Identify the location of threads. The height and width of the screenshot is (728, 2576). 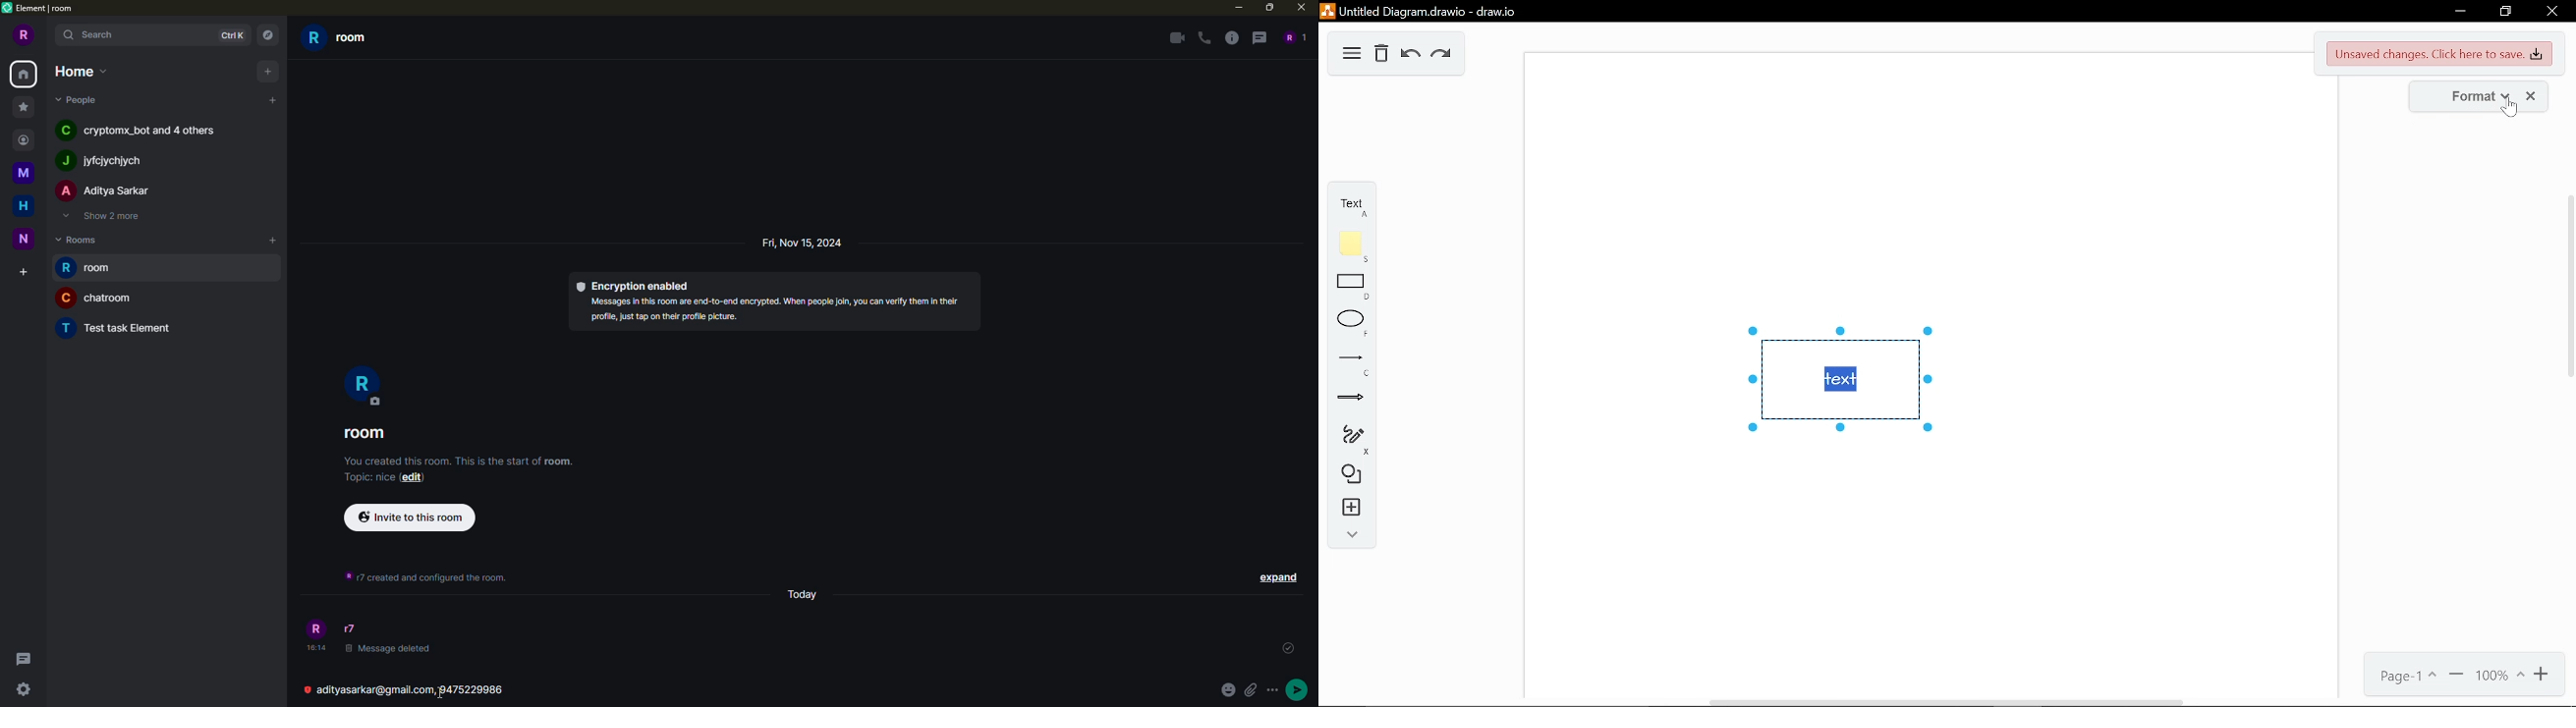
(23, 657).